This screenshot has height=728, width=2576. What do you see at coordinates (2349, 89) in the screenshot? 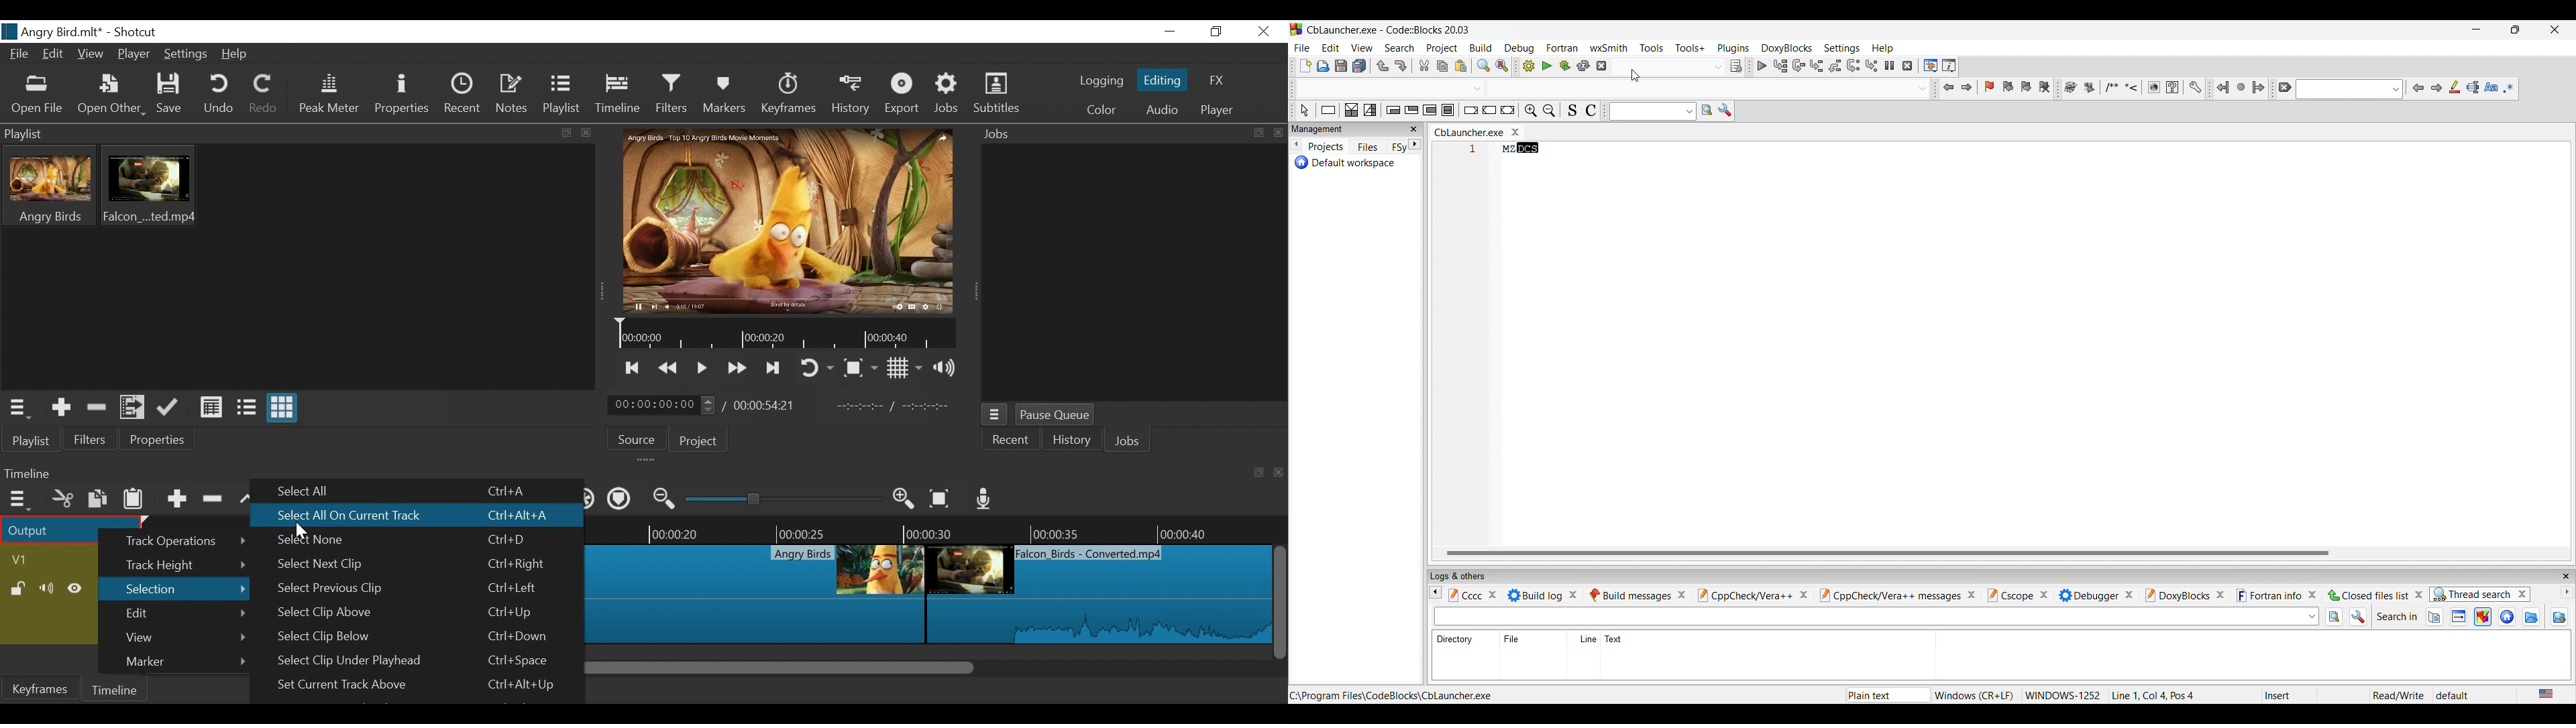
I see `Text box with options` at bounding box center [2349, 89].